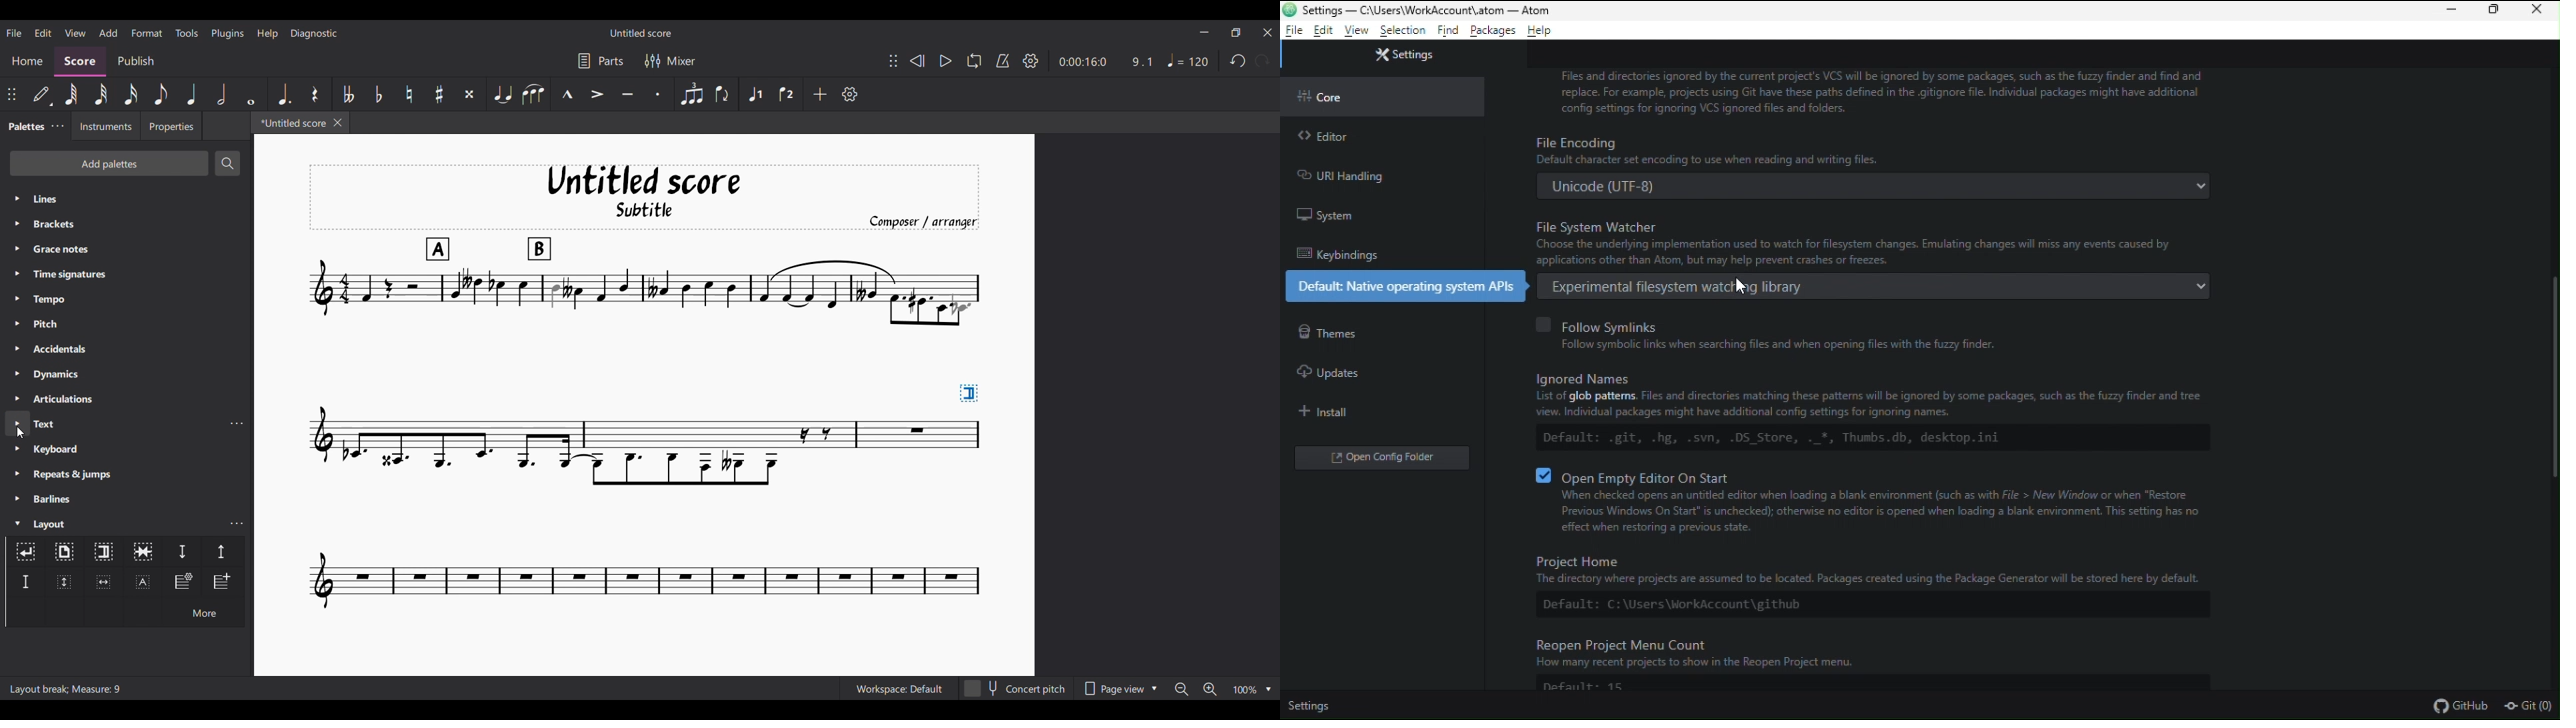 This screenshot has height=728, width=2576. Describe the element at coordinates (58, 125) in the screenshot. I see `Palette settings` at that location.